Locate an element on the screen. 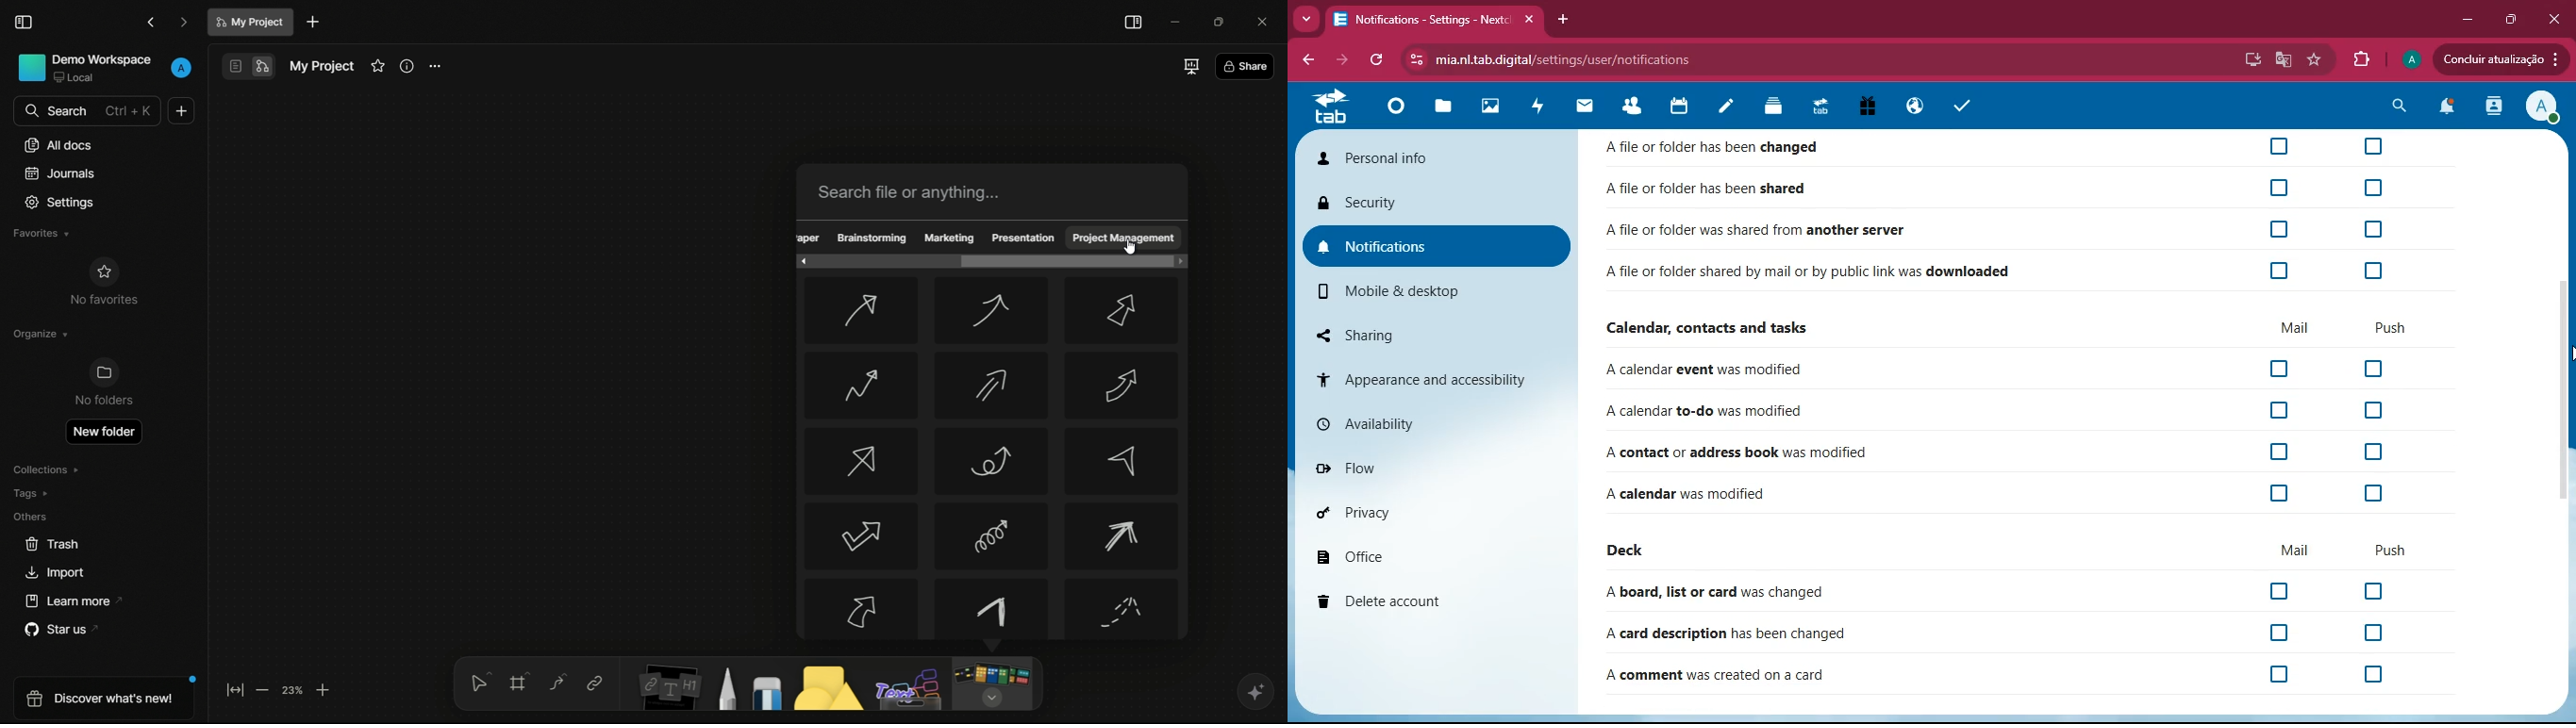 This screenshot has height=728, width=2576. files is located at coordinates (1445, 108).